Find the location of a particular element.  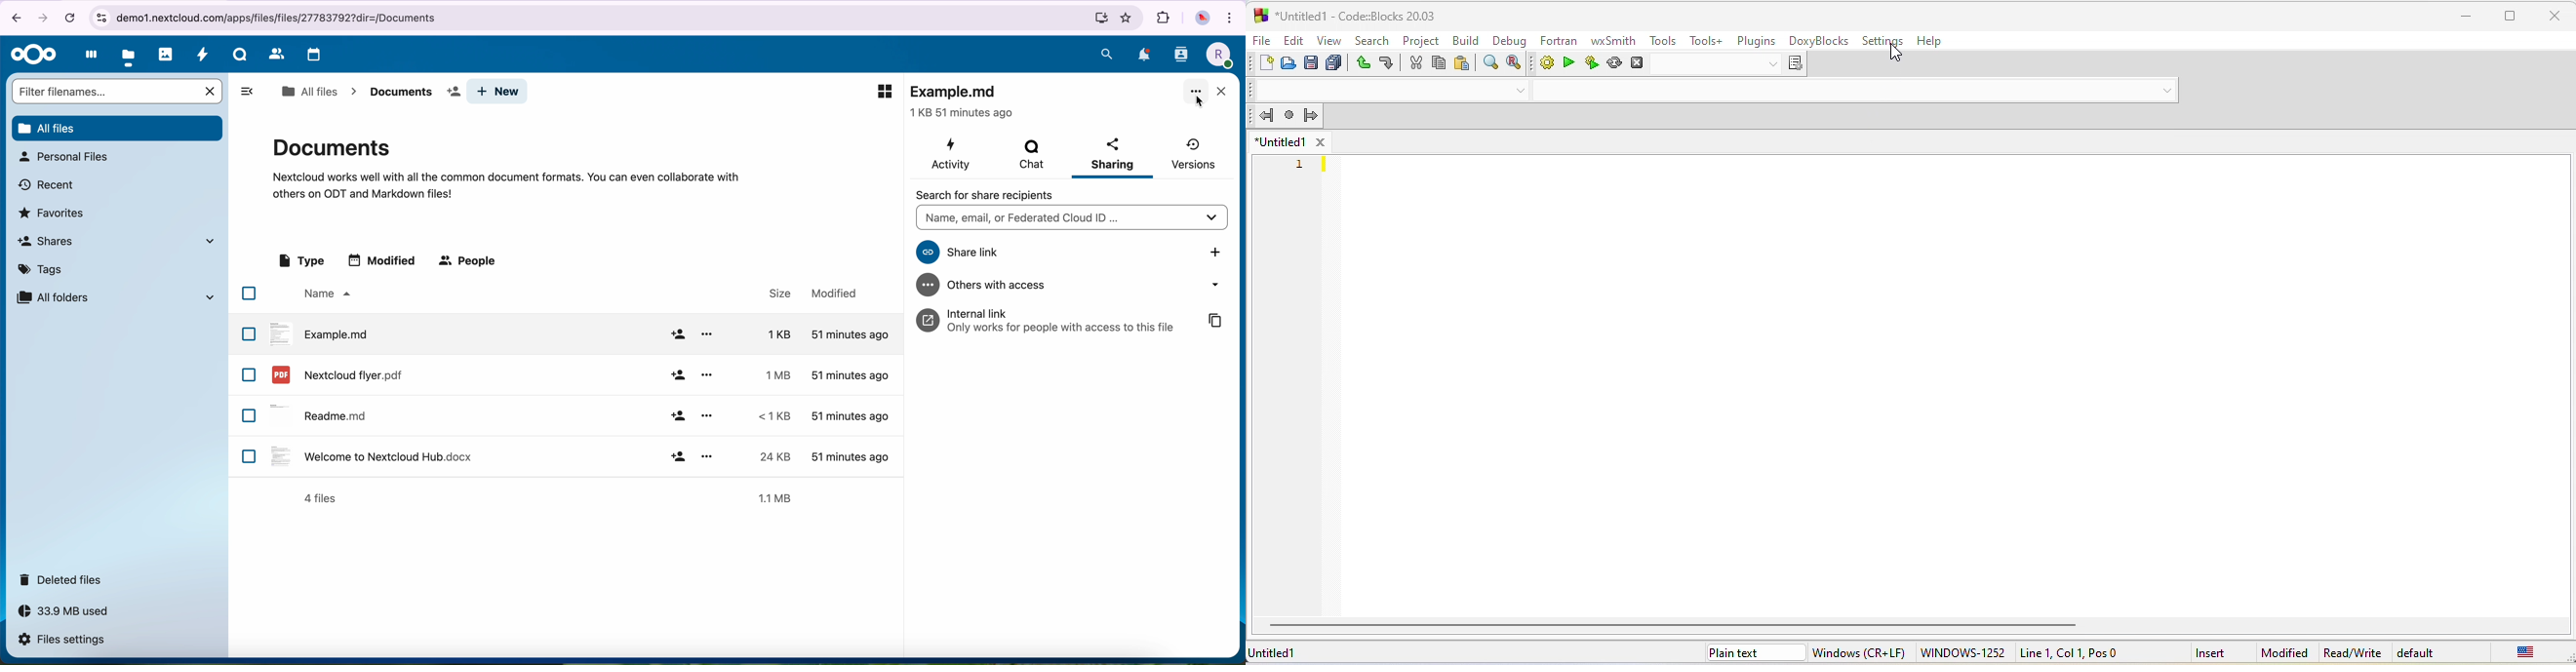

horizontal scroll bar is located at coordinates (1676, 624).